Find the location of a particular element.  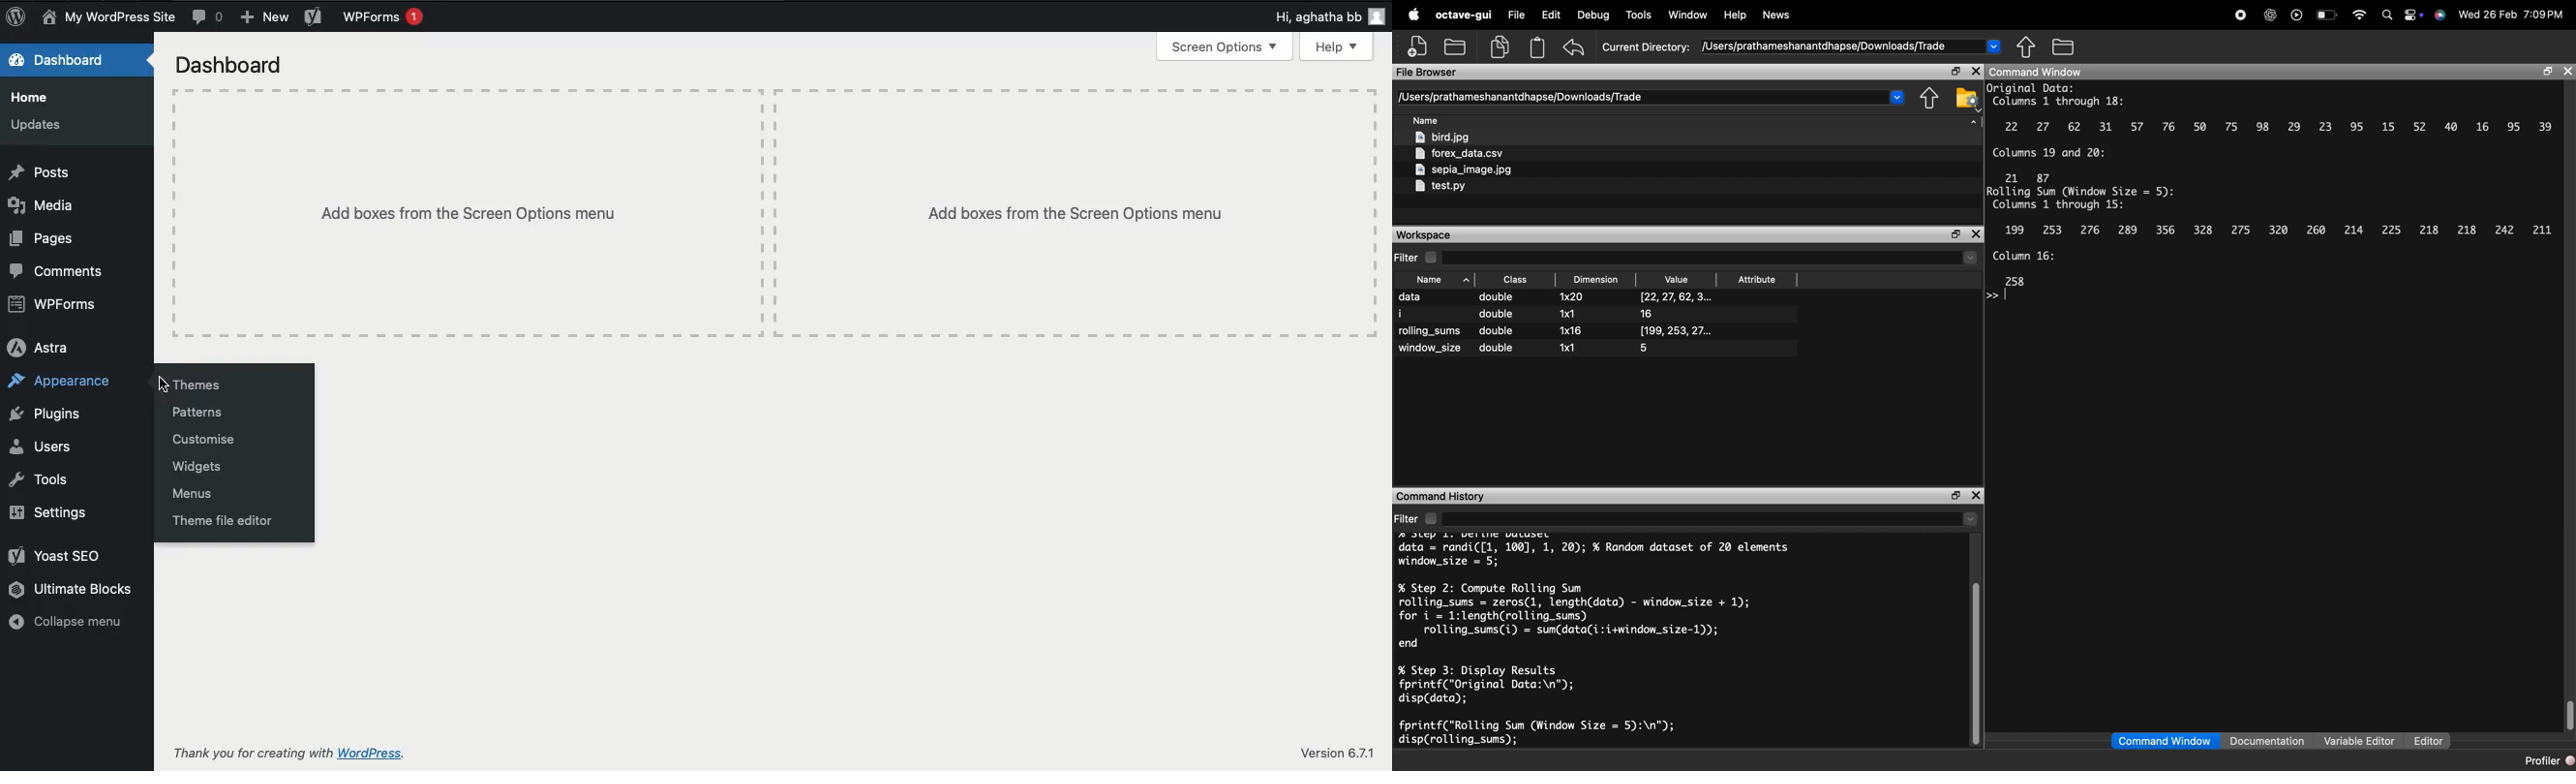

maximize is located at coordinates (2550, 72).